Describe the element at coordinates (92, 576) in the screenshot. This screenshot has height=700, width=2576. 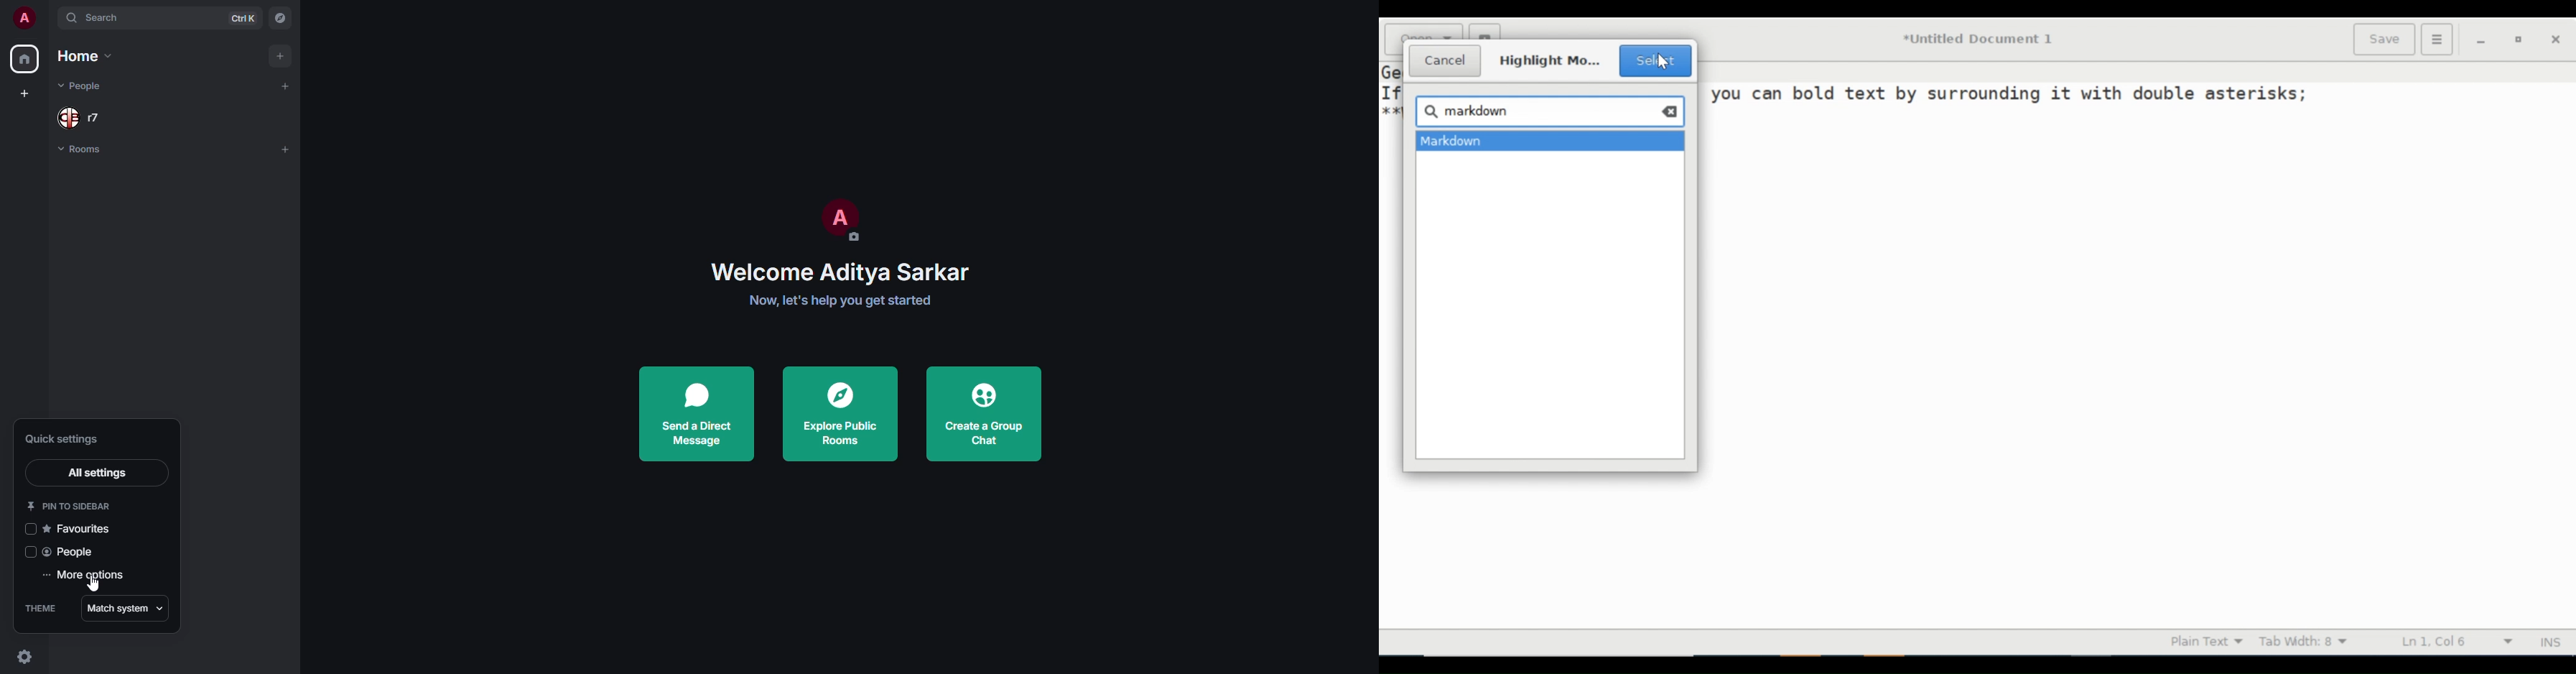
I see `more options` at that location.